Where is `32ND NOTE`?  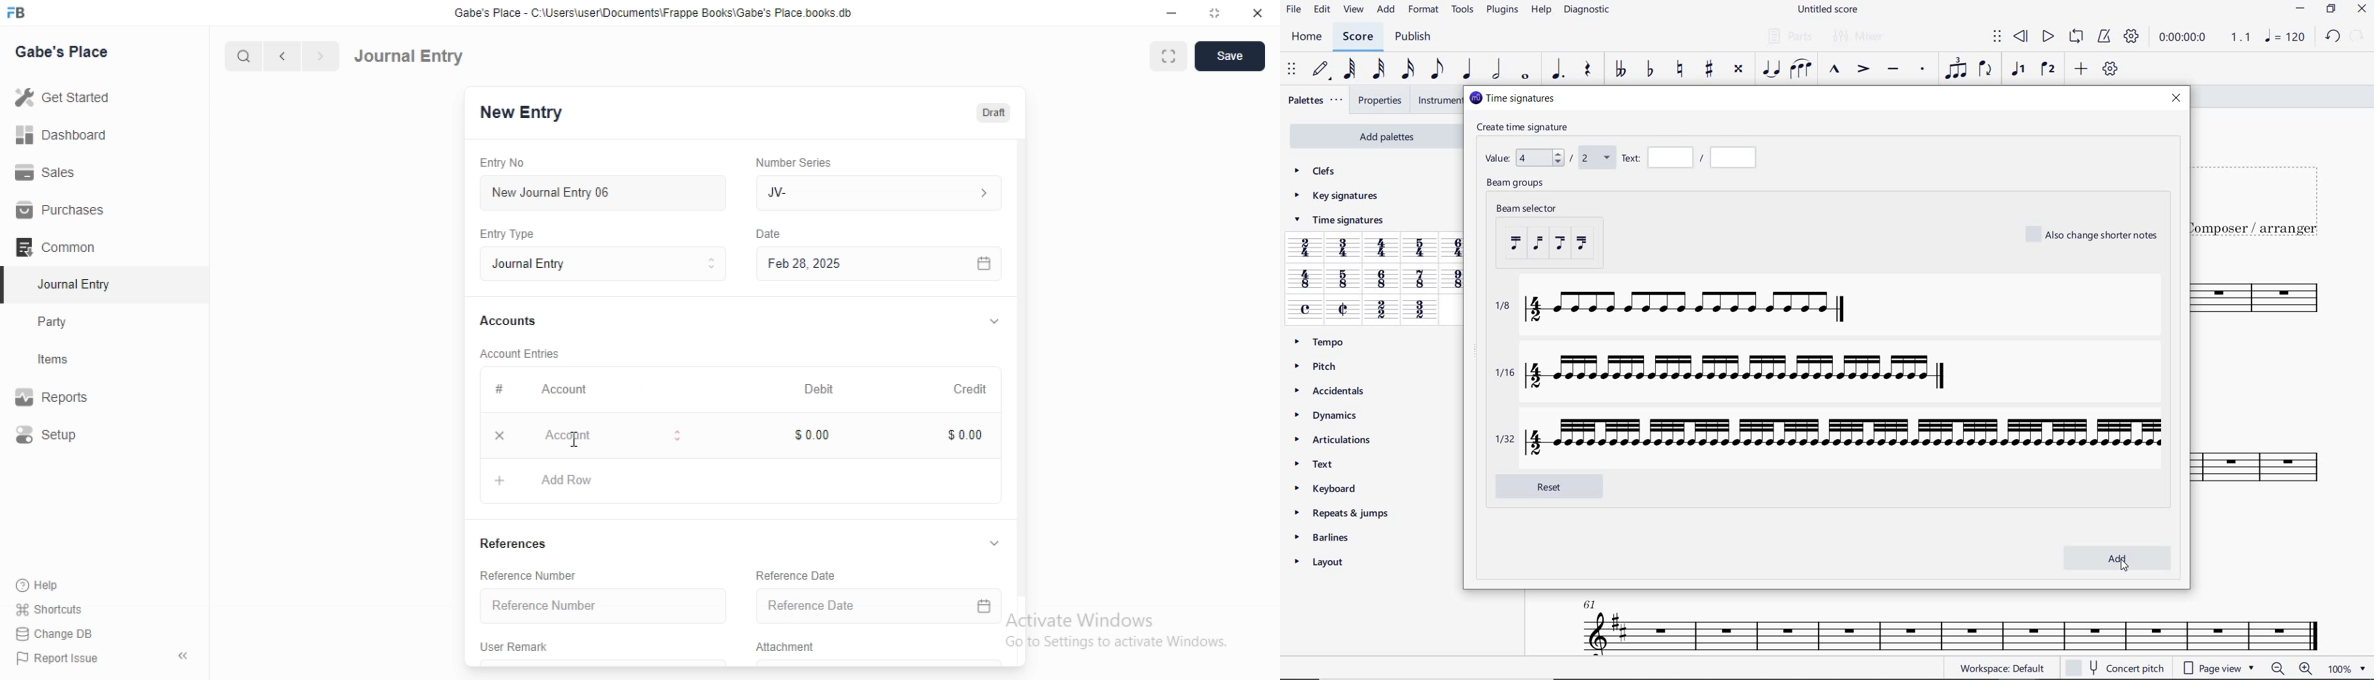
32ND NOTE is located at coordinates (1379, 70).